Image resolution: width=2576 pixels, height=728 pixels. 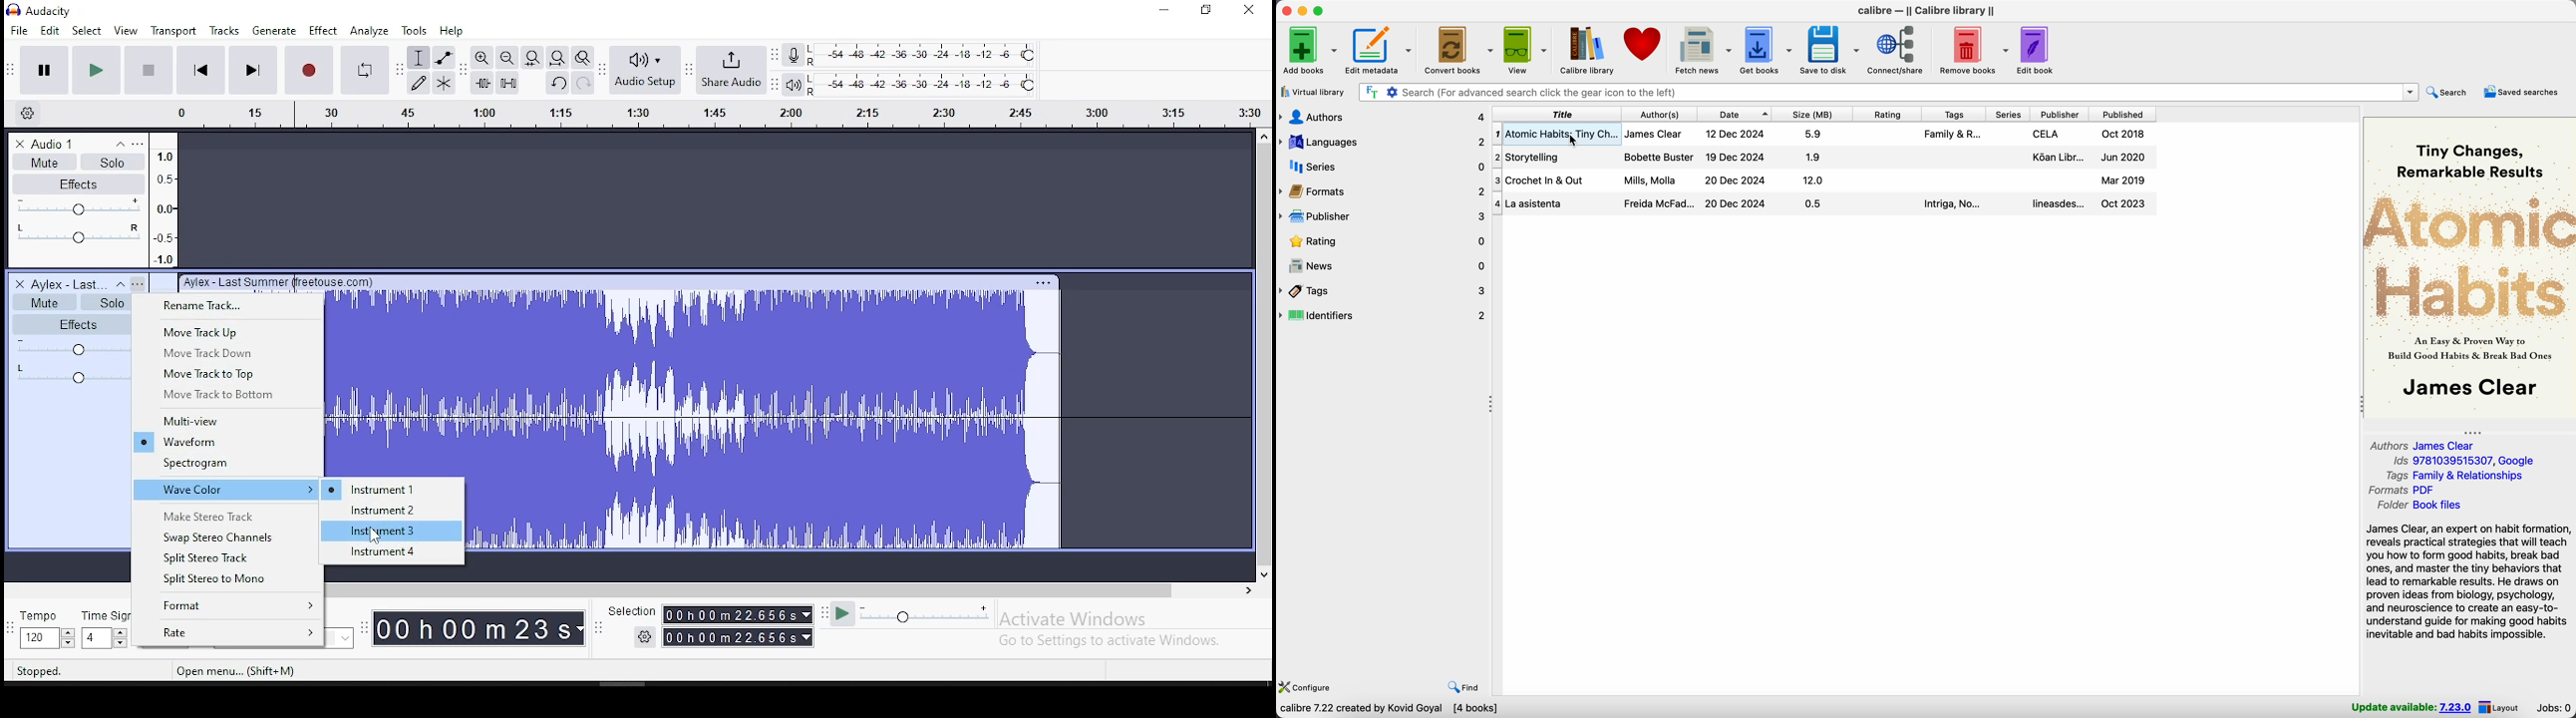 I want to click on pause, so click(x=44, y=71).